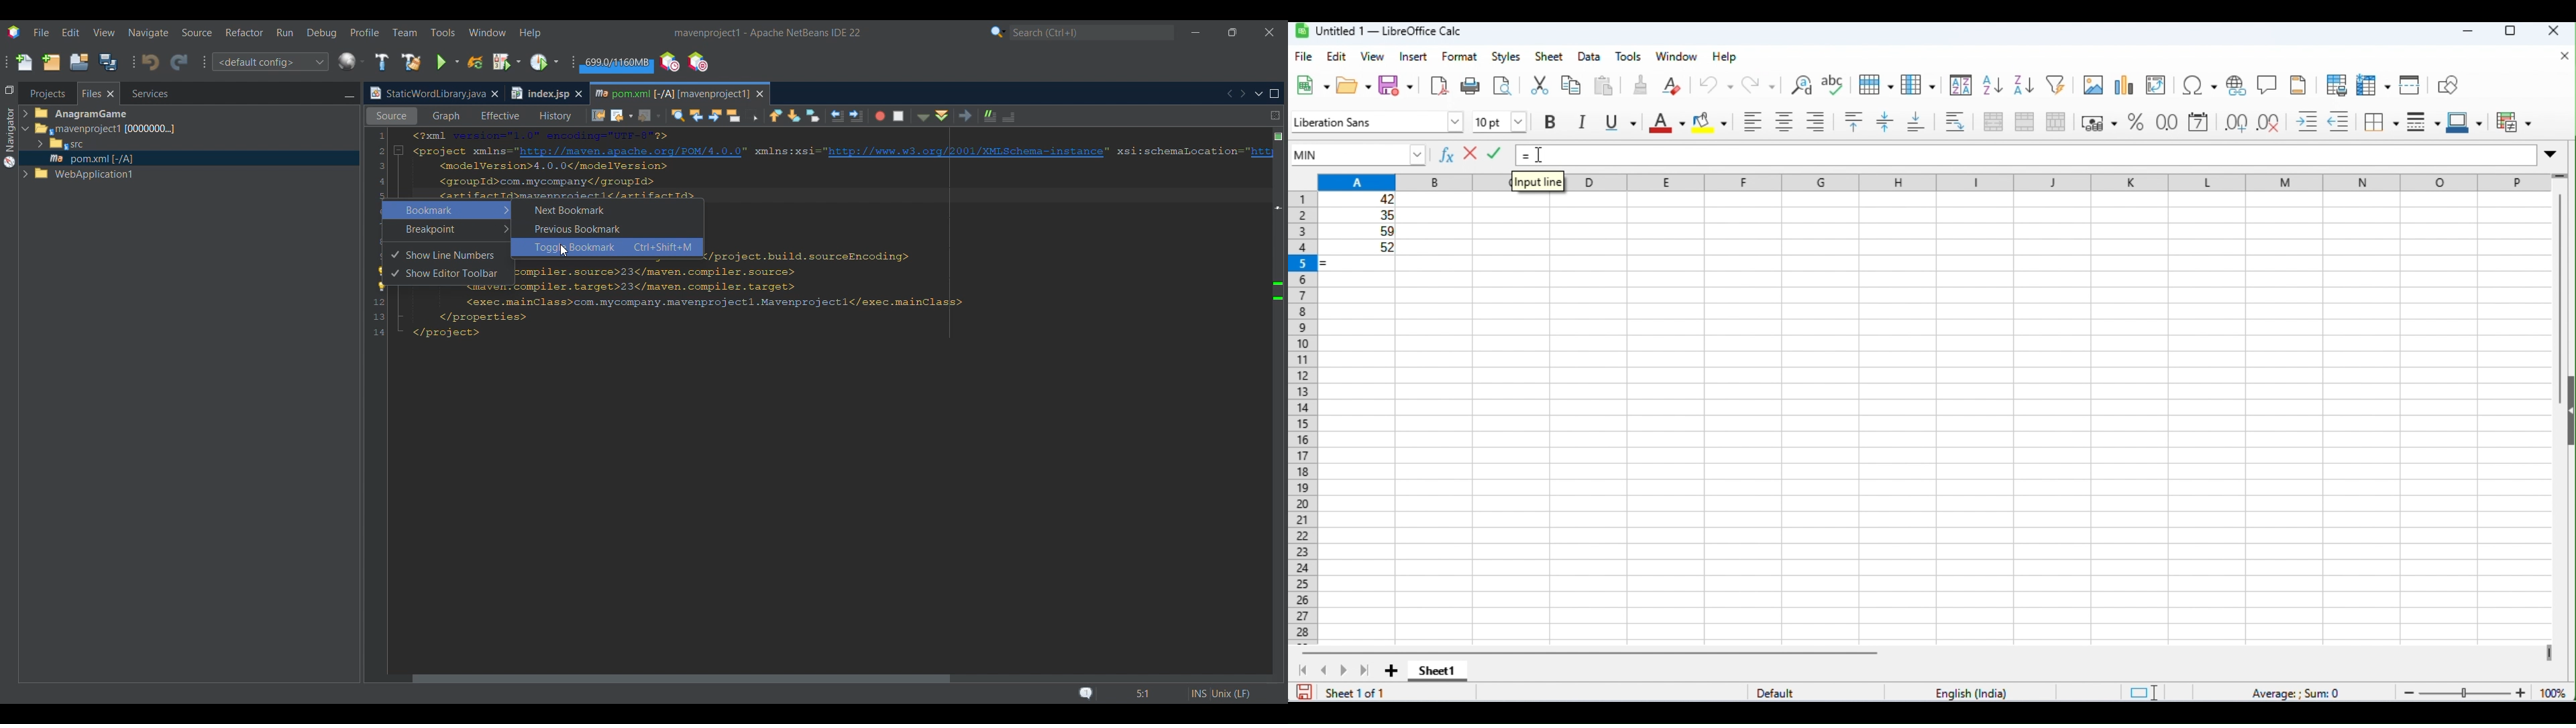  What do you see at coordinates (1606, 86) in the screenshot?
I see `paste` at bounding box center [1606, 86].